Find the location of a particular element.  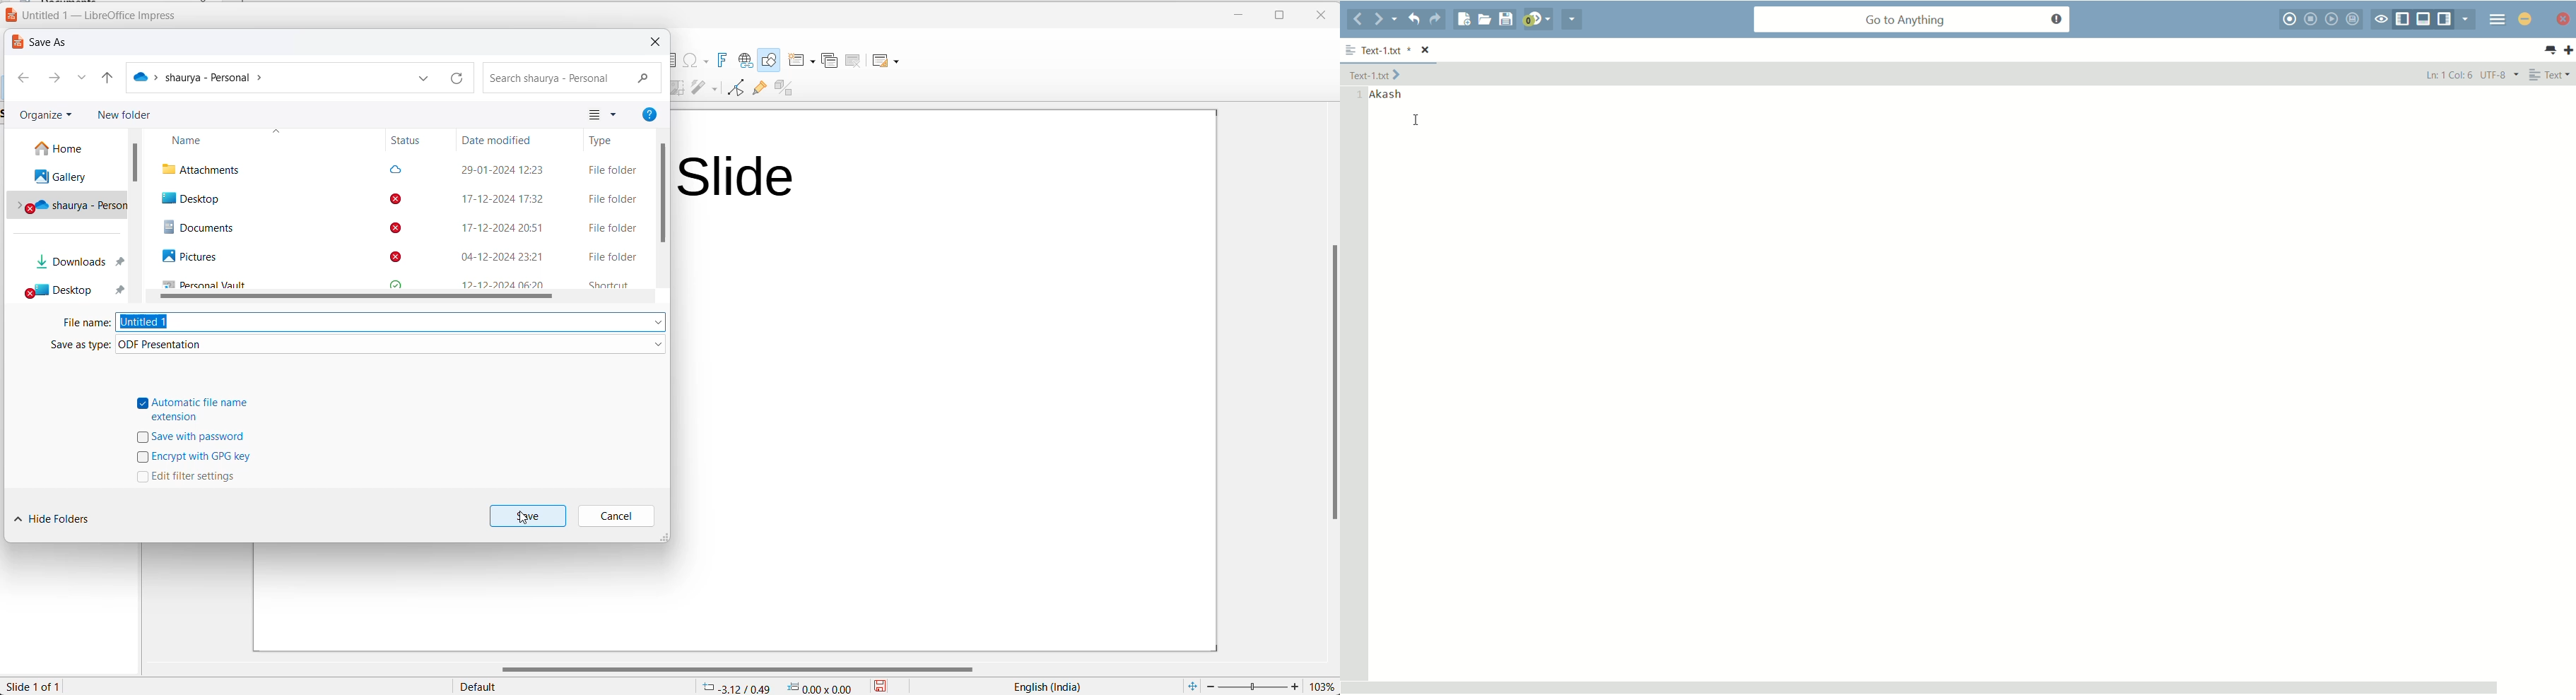

 Documents is located at coordinates (194, 227).